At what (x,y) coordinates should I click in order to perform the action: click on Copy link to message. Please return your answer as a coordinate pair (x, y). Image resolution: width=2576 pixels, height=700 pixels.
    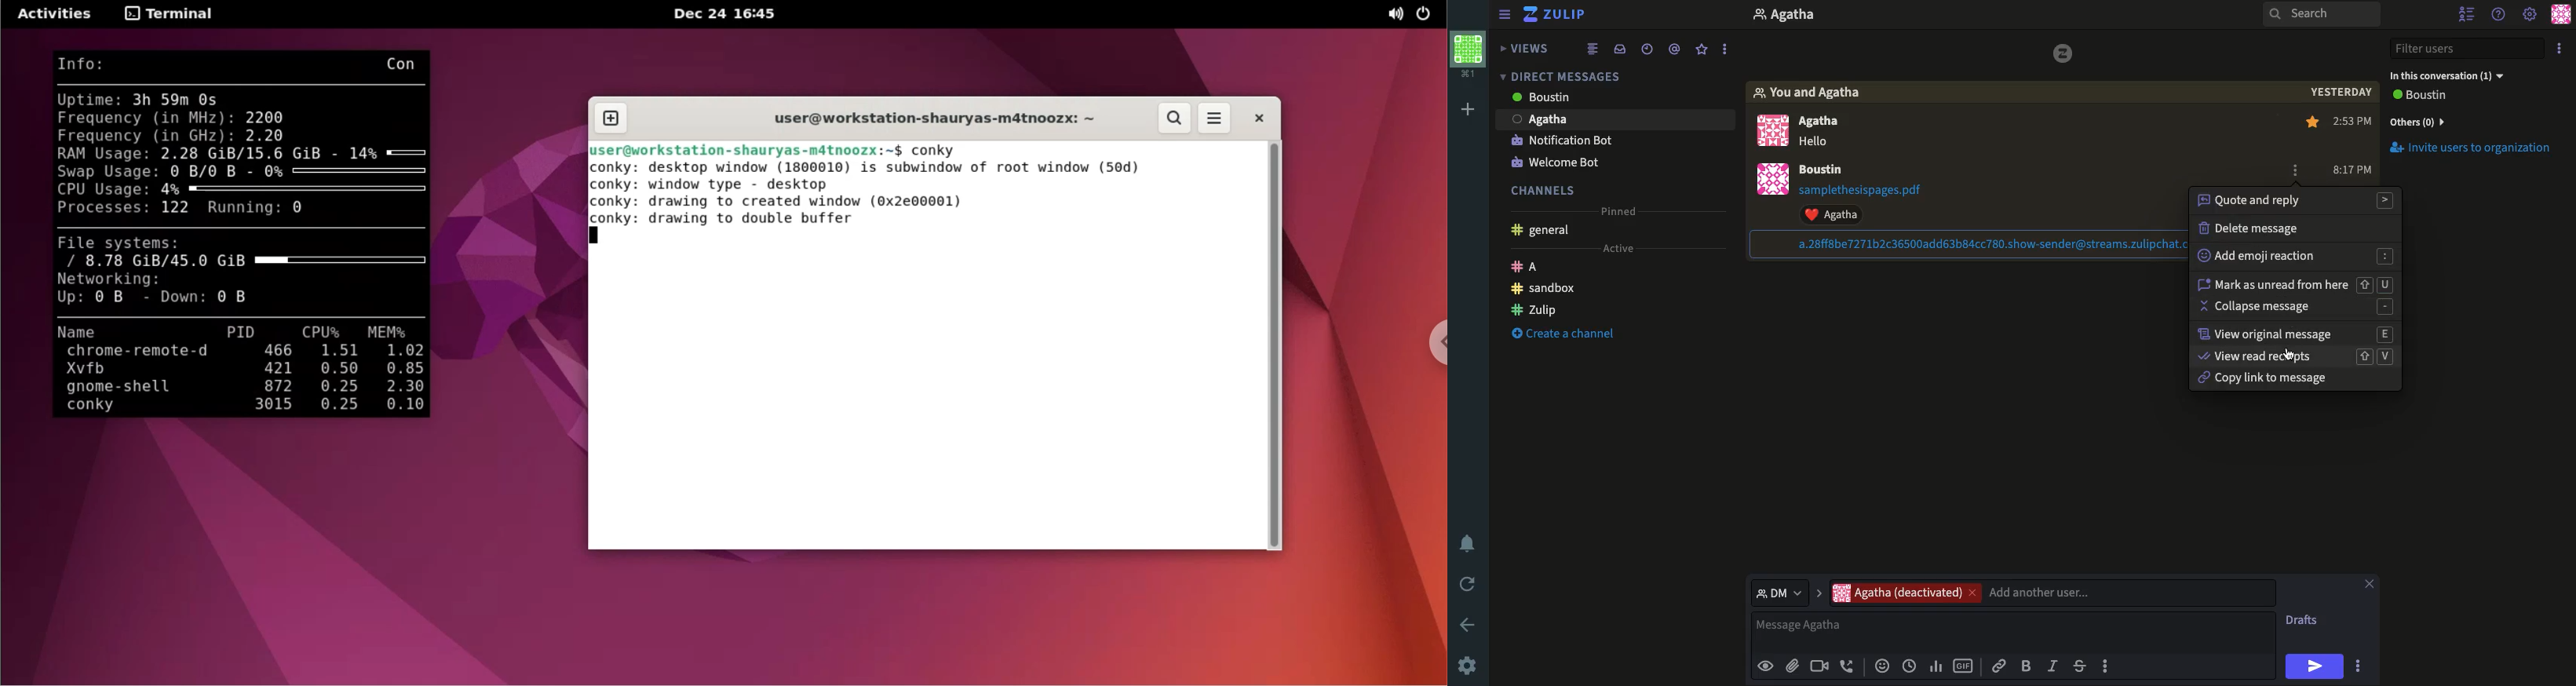
    Looking at the image, I should click on (2259, 378).